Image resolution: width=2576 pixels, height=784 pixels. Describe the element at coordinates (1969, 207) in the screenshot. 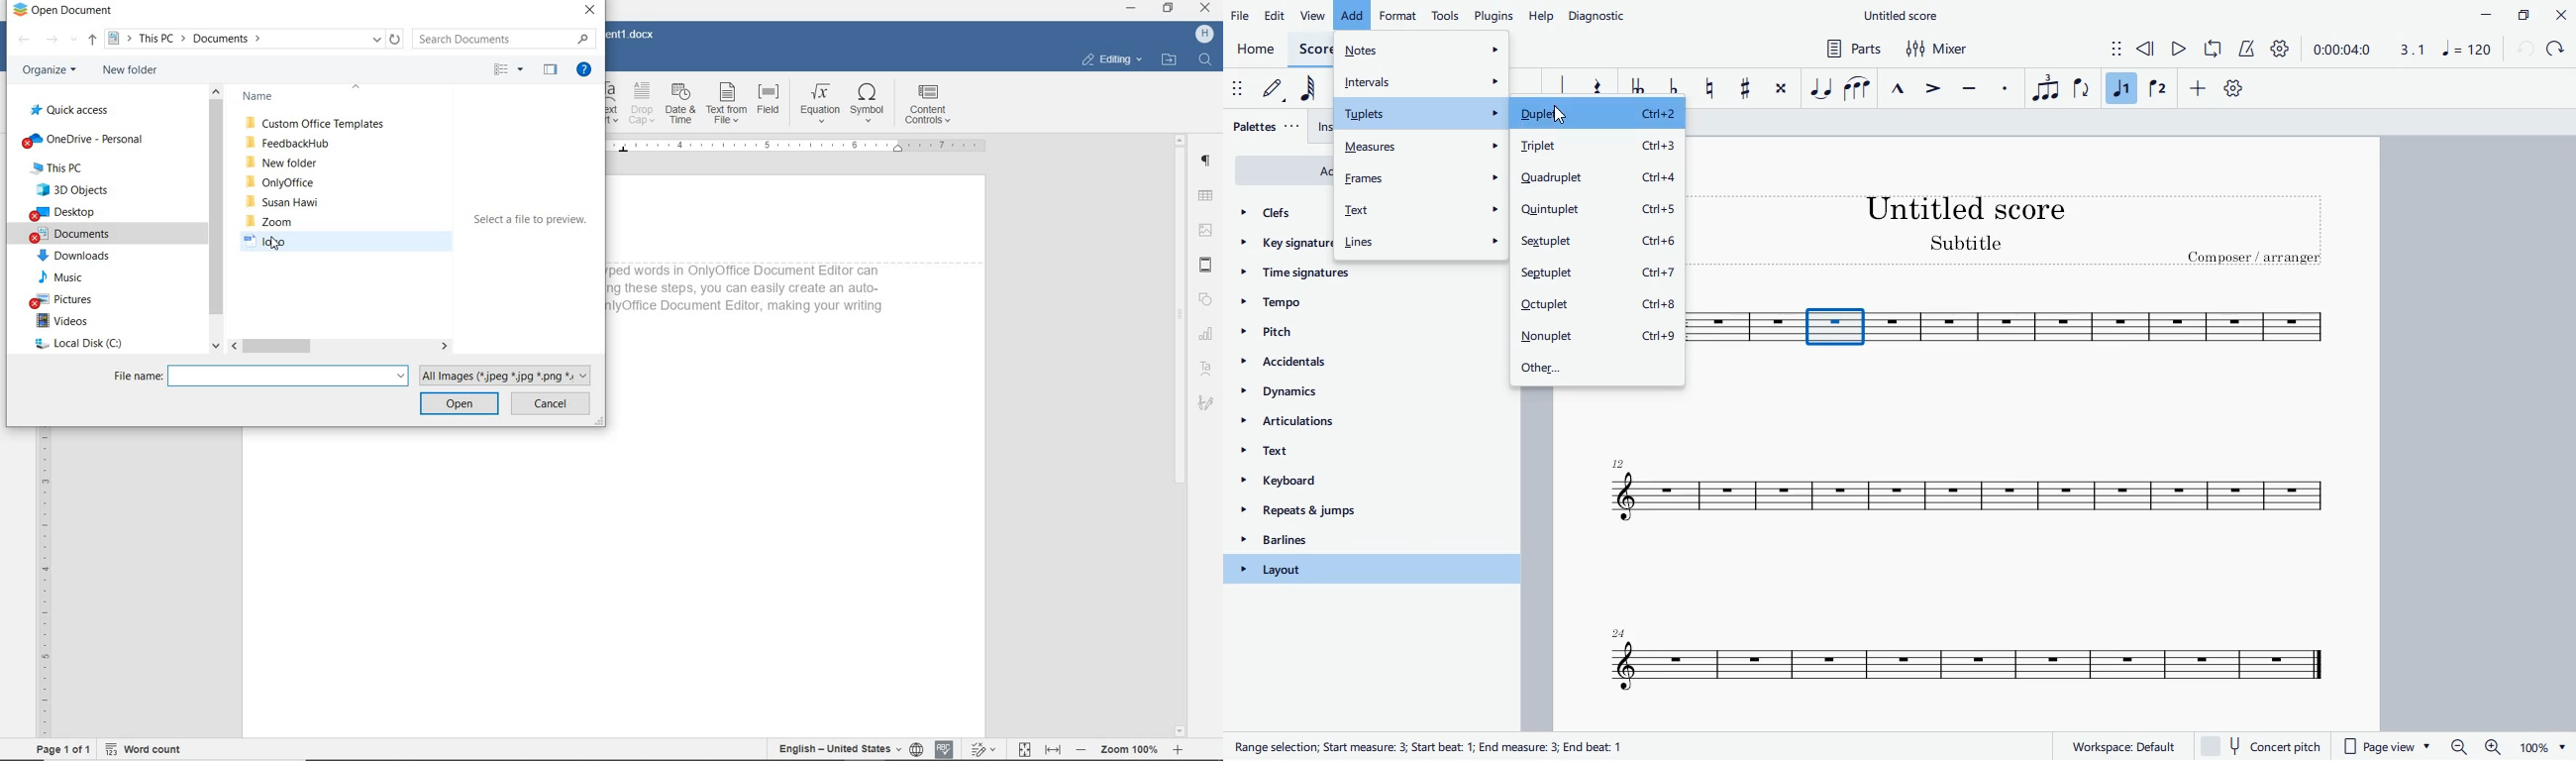

I see `score title` at that location.